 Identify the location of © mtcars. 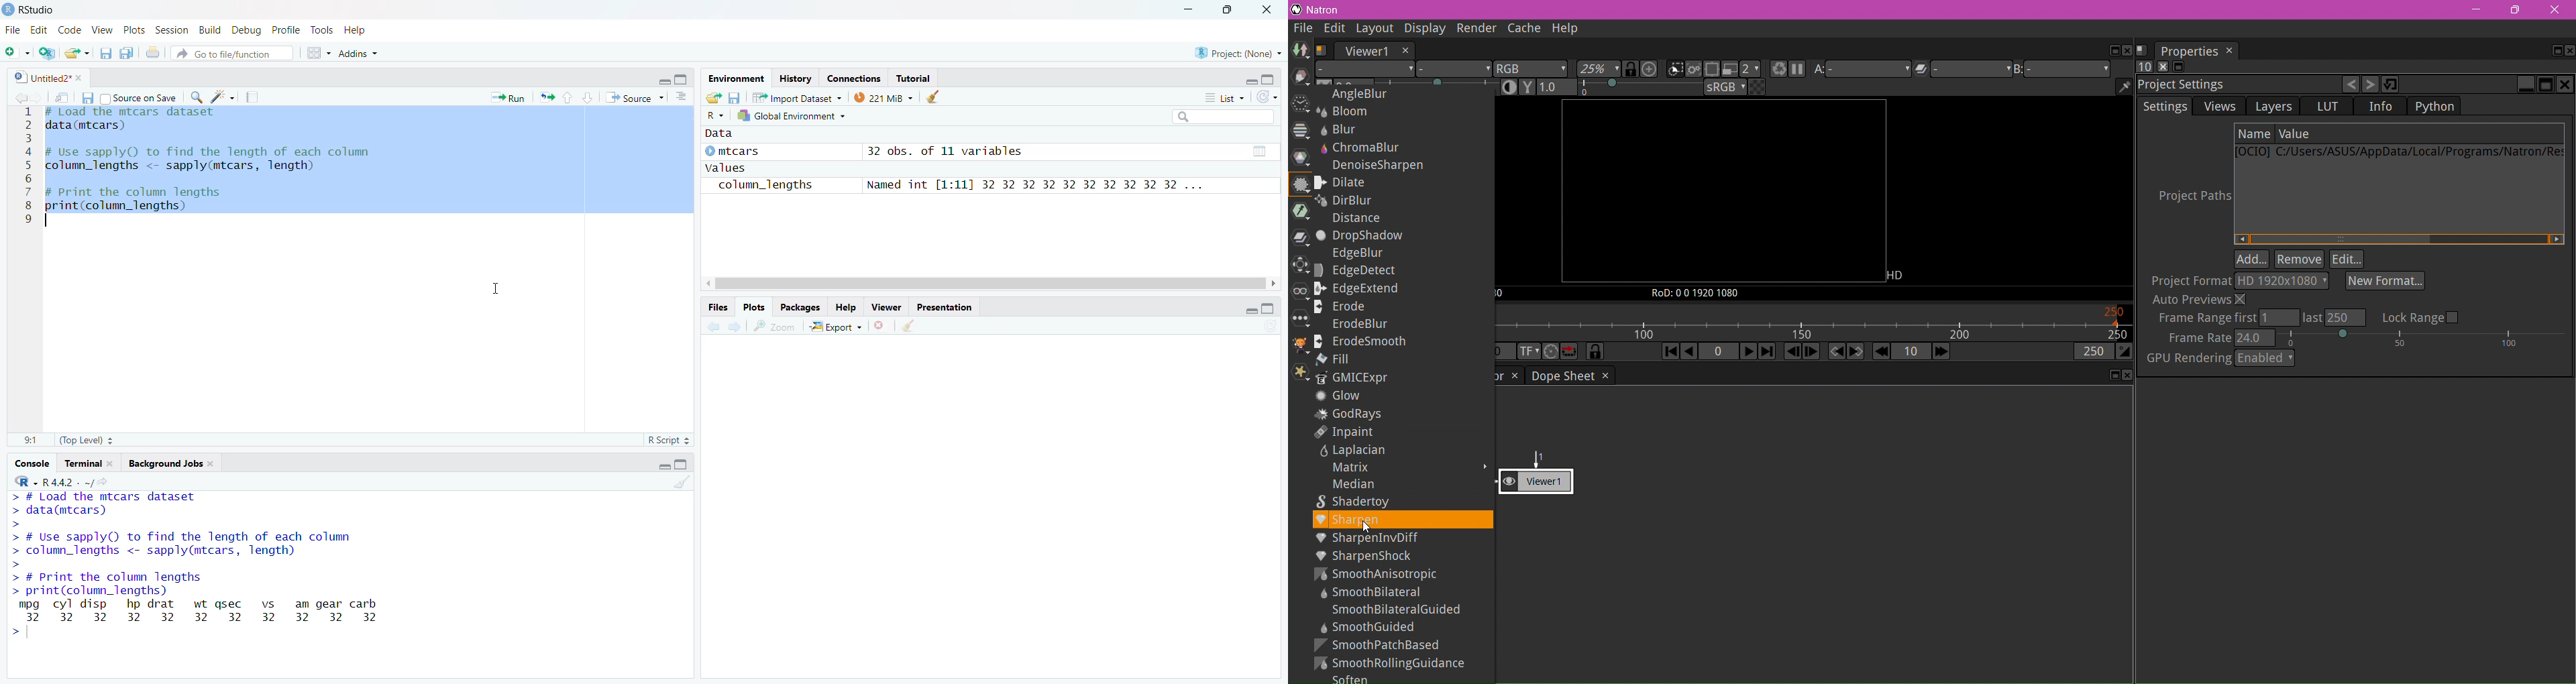
(733, 152).